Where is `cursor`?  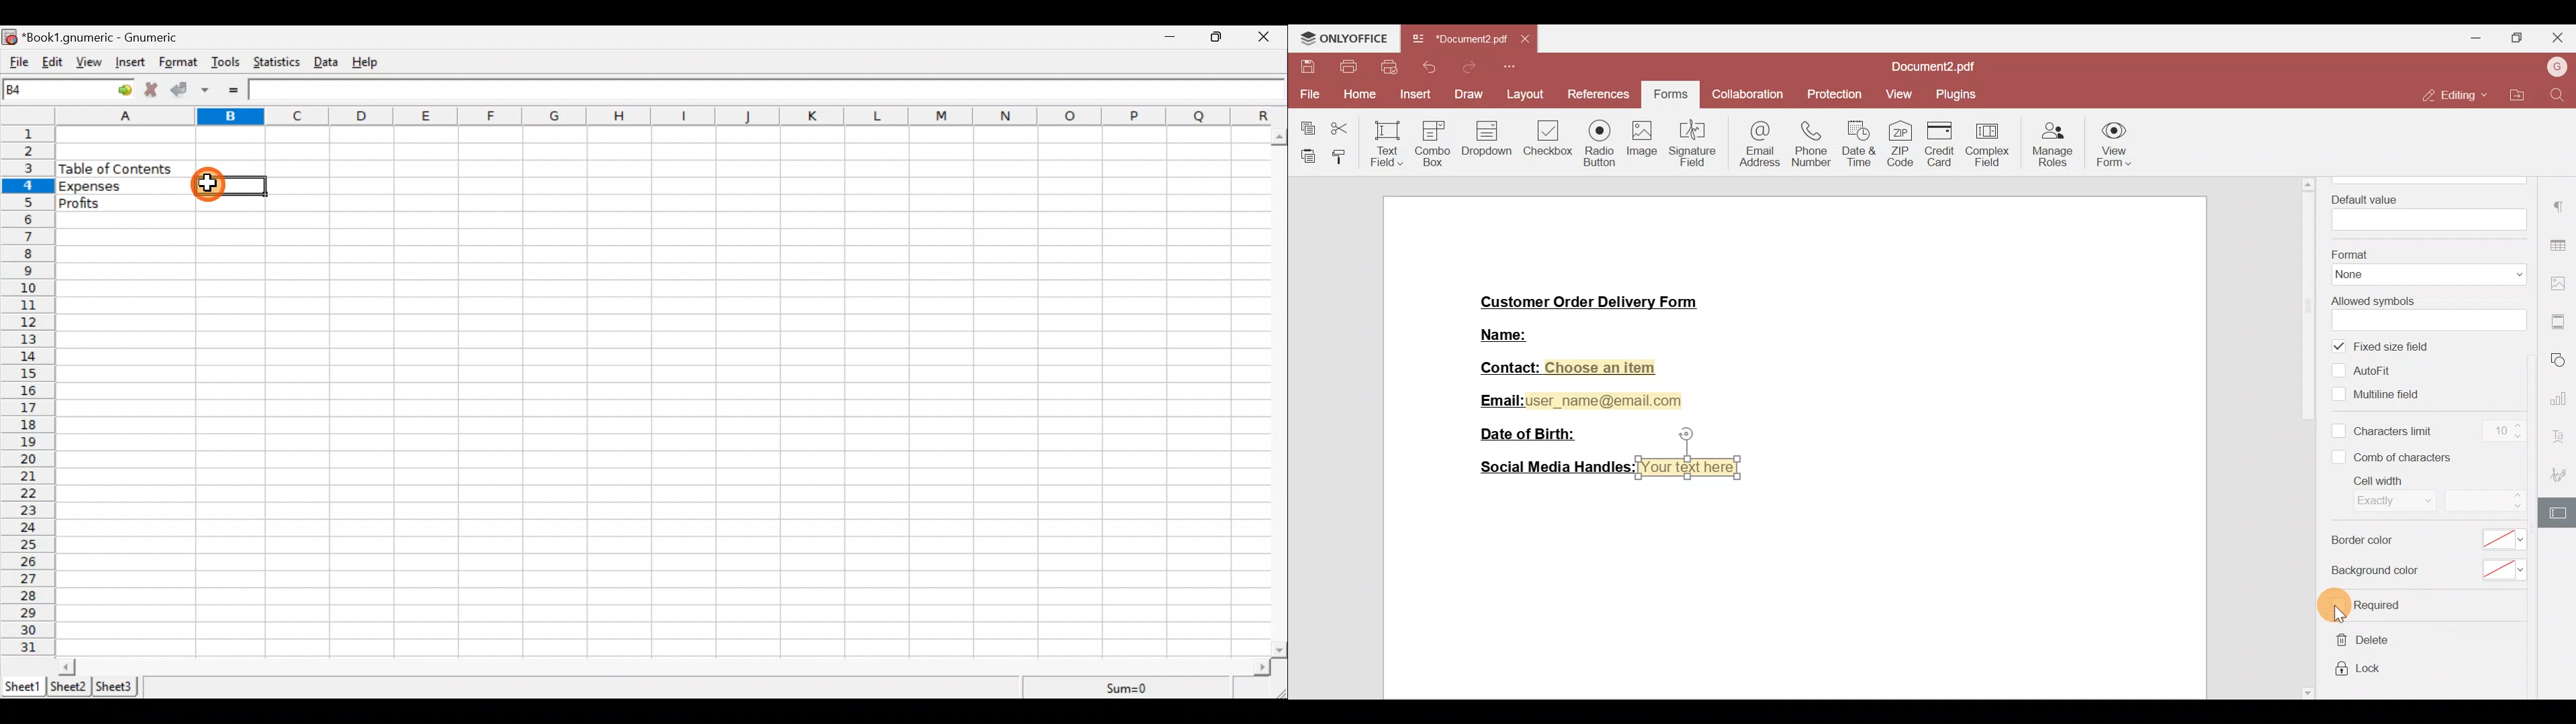
cursor is located at coordinates (209, 182).